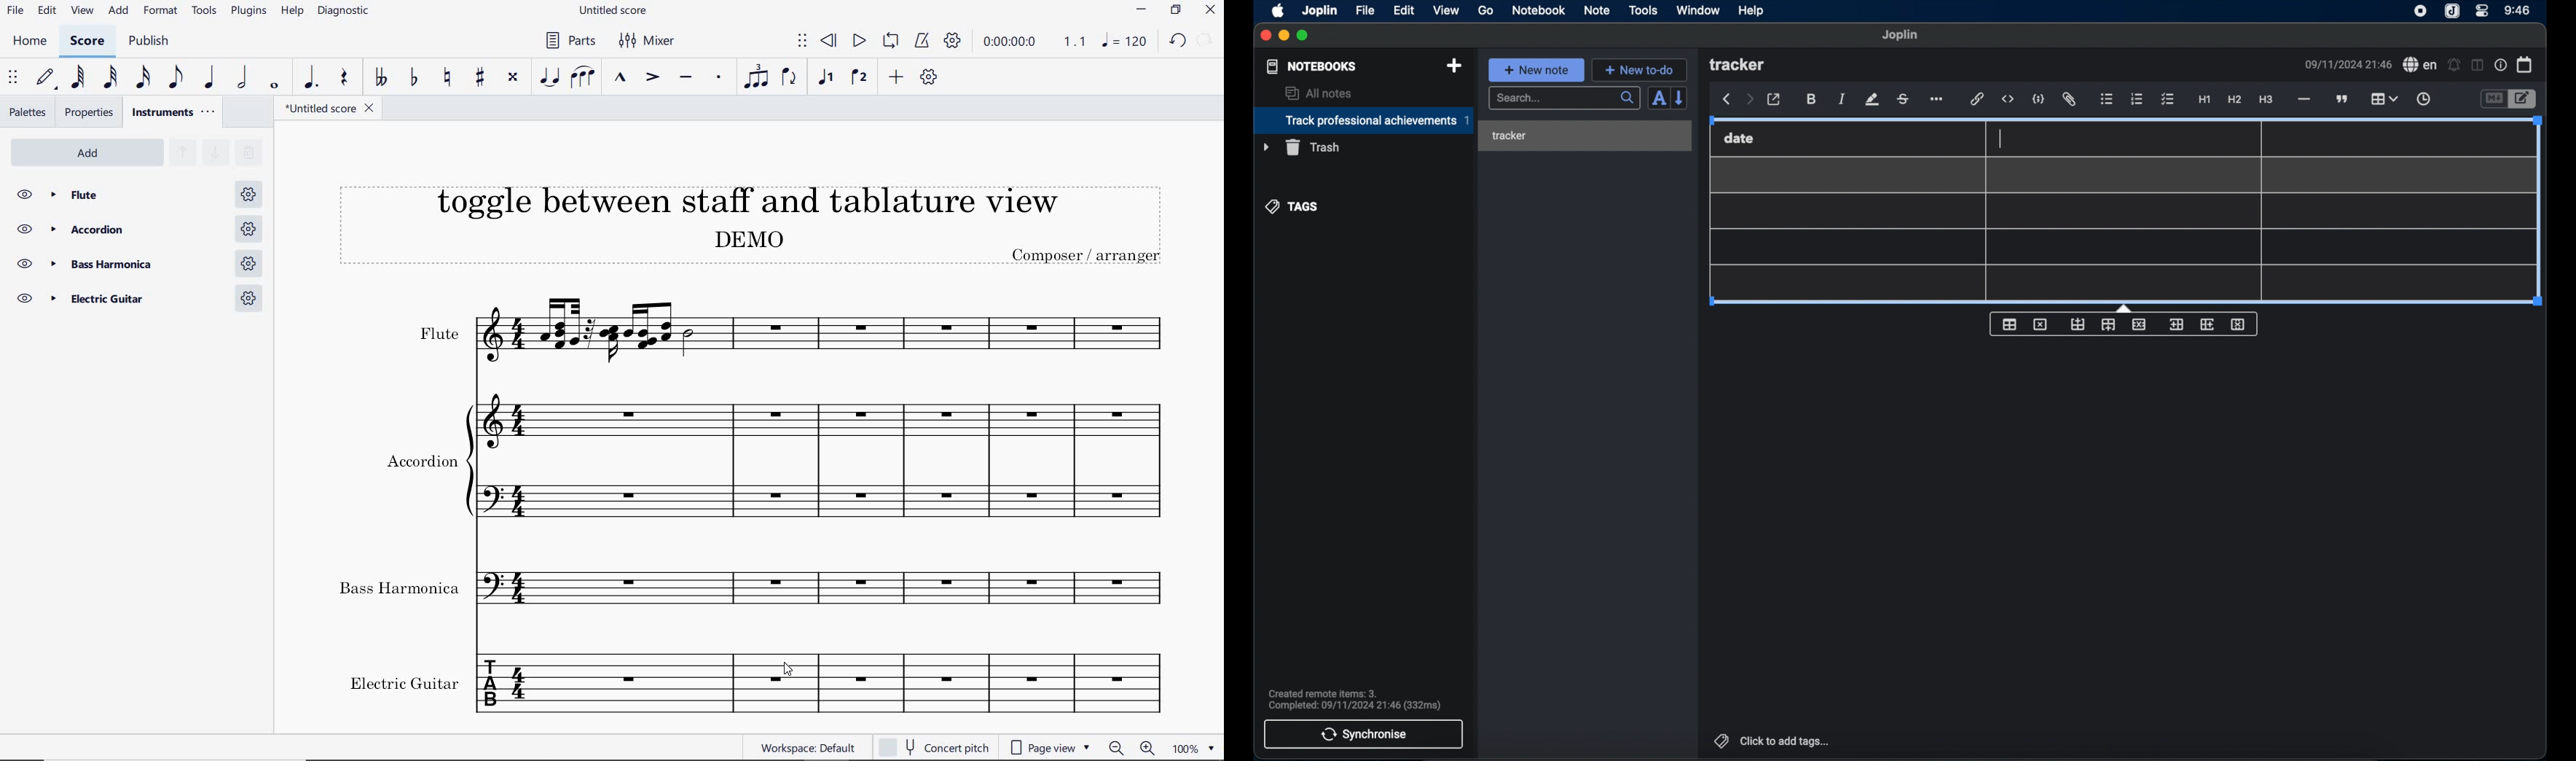 This screenshot has height=784, width=2576. What do you see at coordinates (174, 78) in the screenshot?
I see `eighth note` at bounding box center [174, 78].